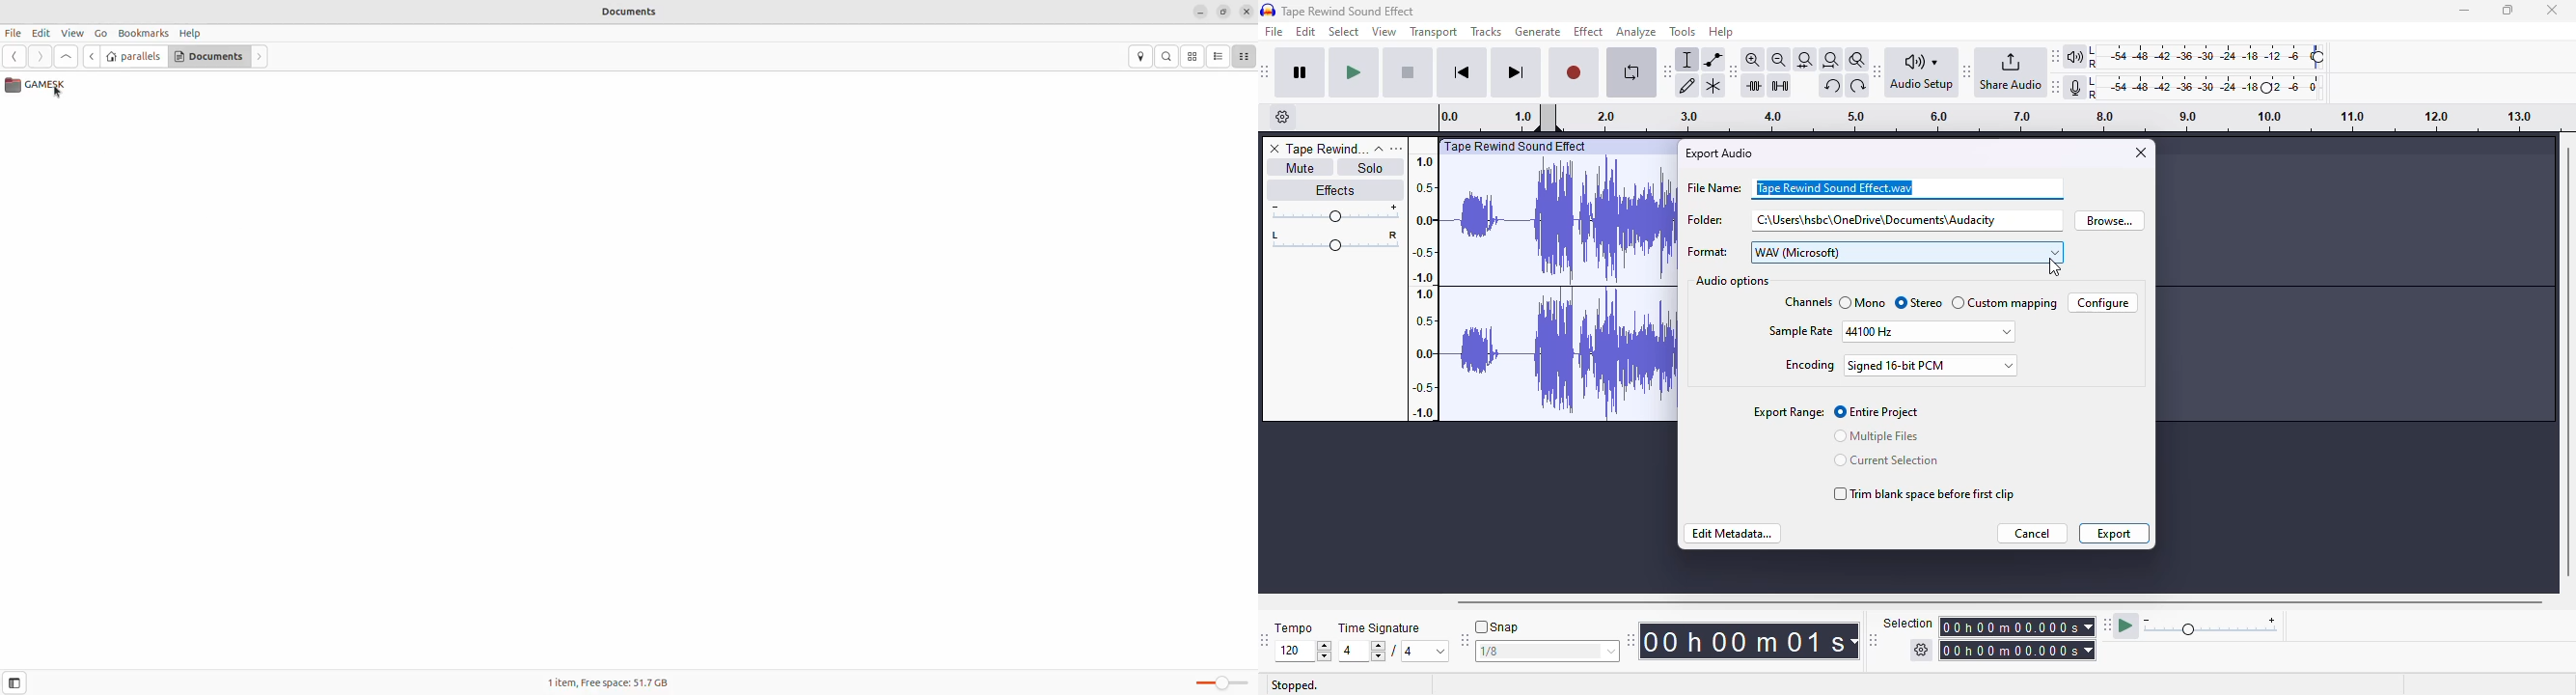  What do you see at coordinates (1752, 59) in the screenshot?
I see `zoom in` at bounding box center [1752, 59].